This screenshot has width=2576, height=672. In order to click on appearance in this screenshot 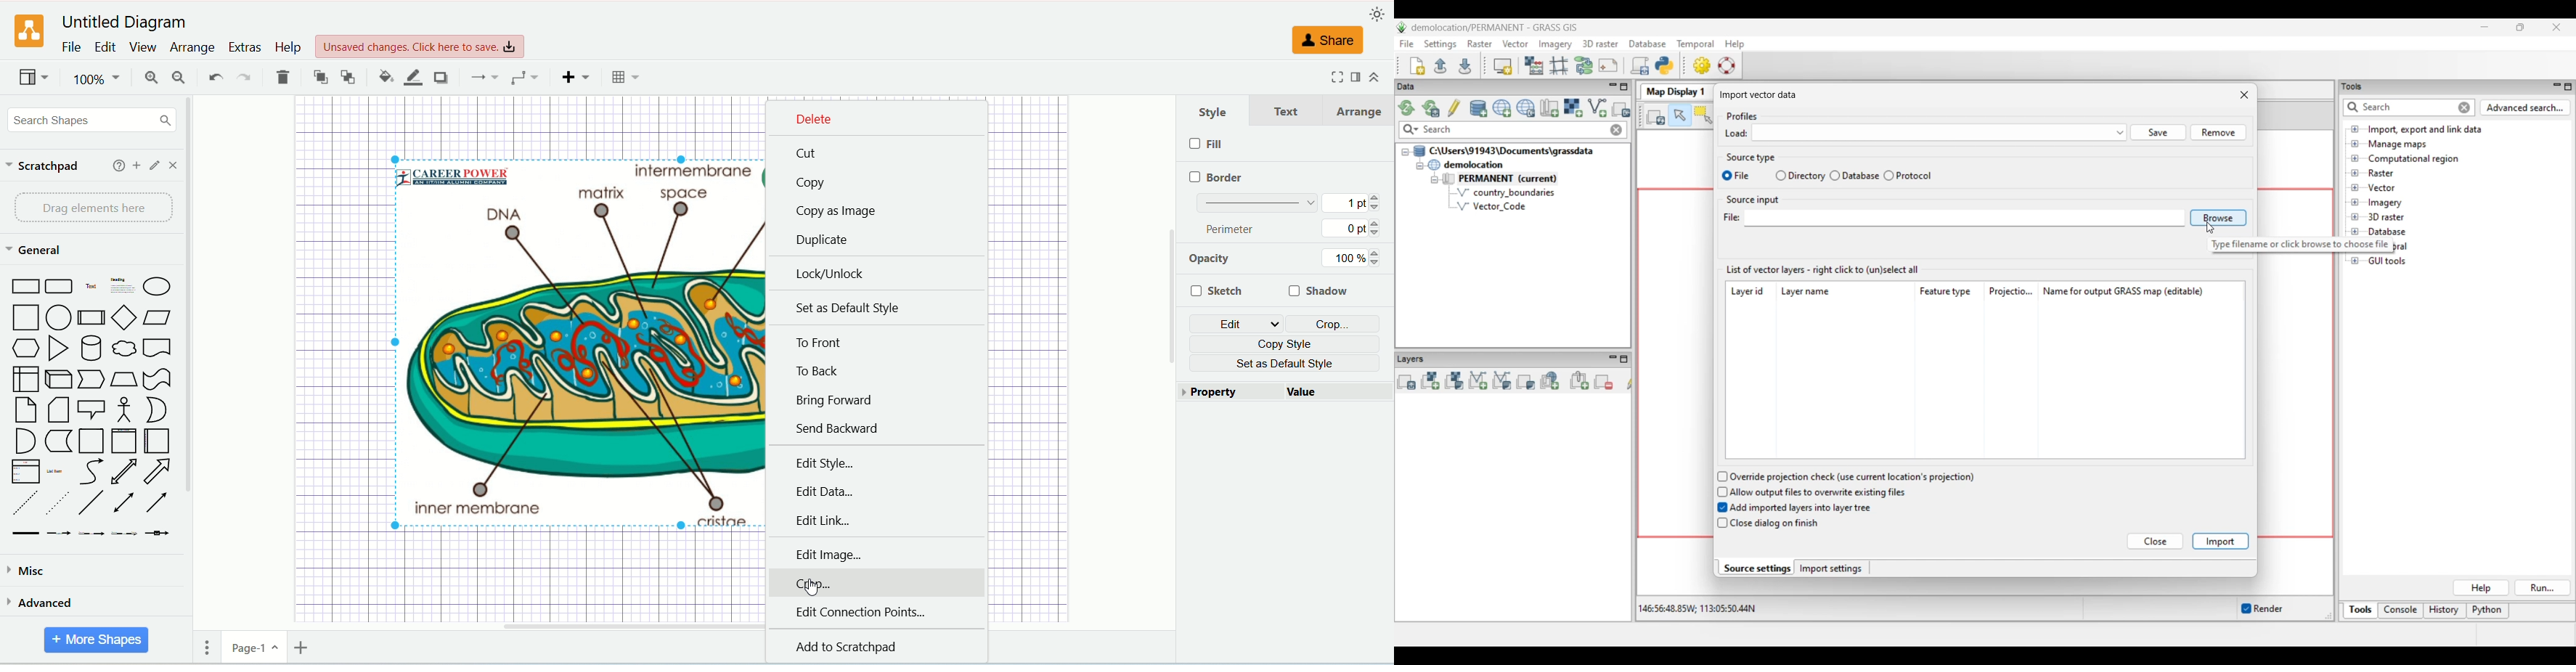, I will do `click(1380, 14)`.